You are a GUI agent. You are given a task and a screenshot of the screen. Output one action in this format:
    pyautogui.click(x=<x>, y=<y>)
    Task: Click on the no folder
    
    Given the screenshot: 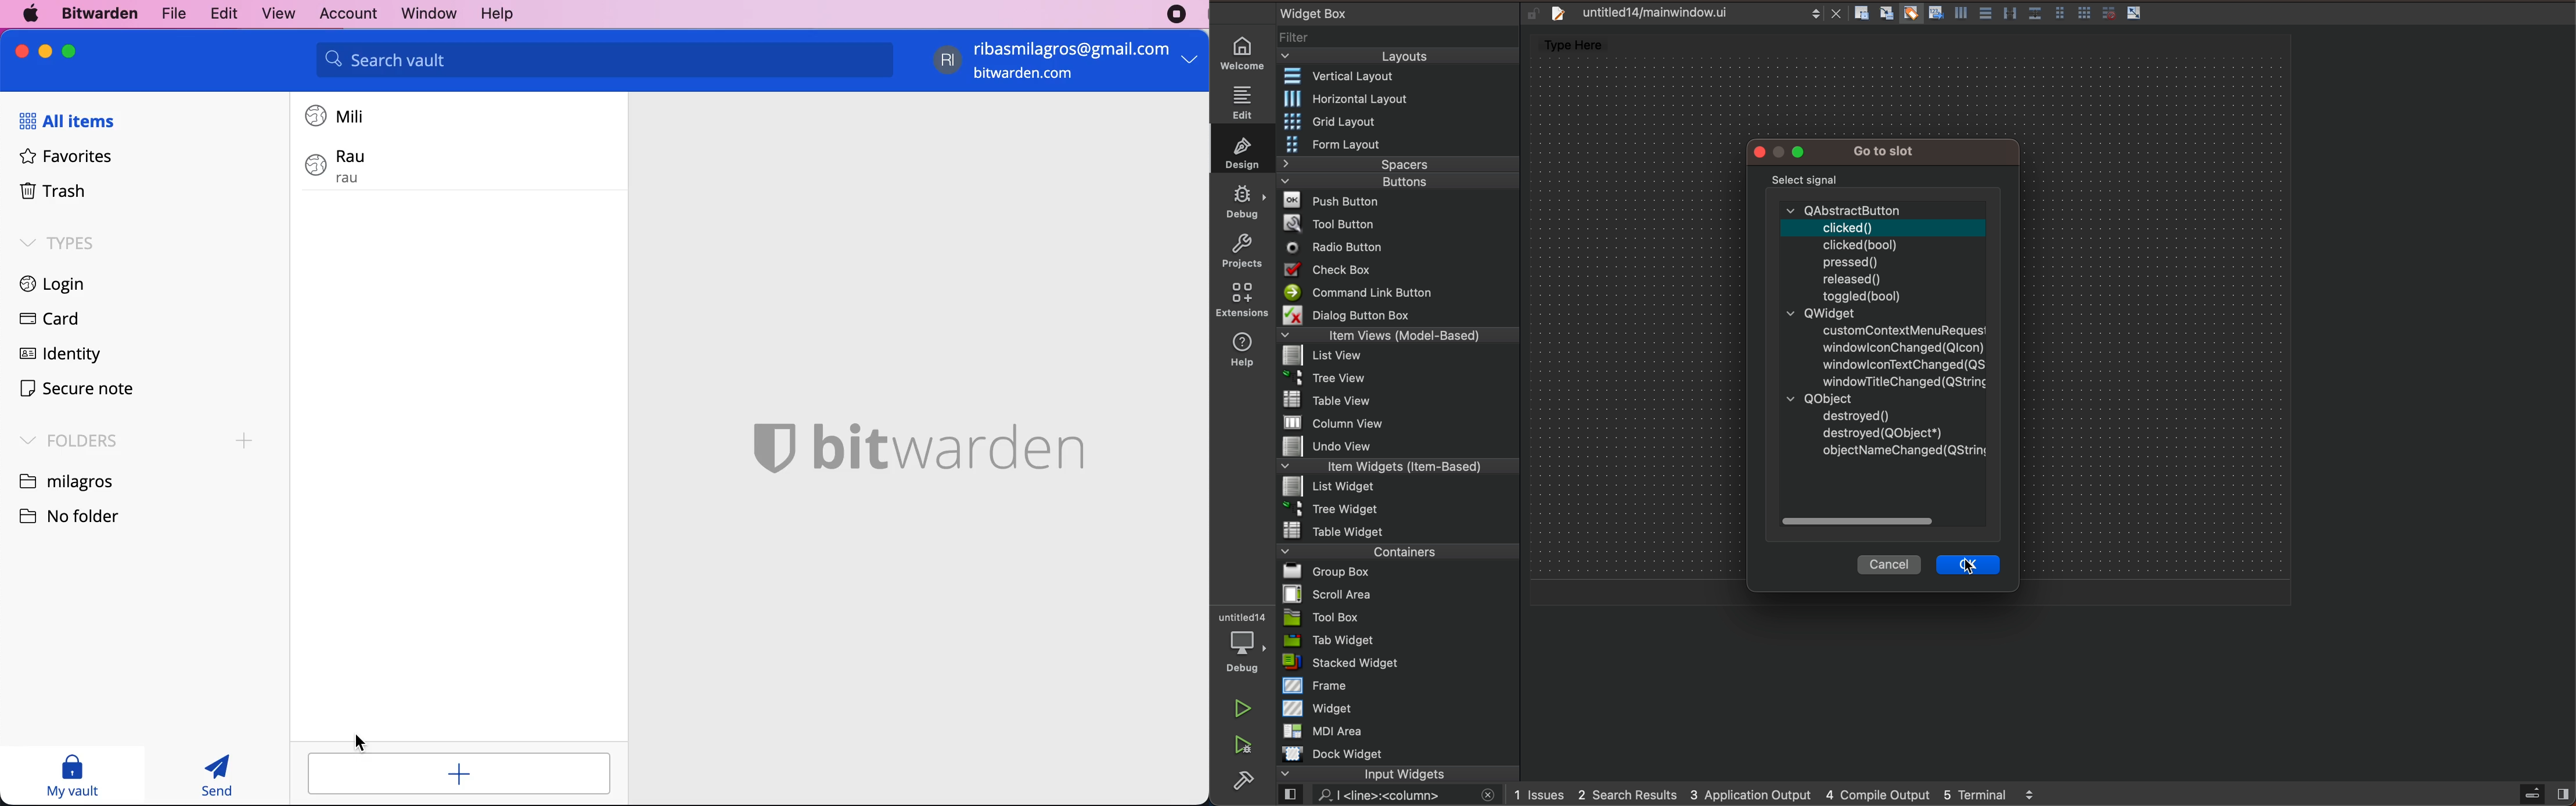 What is the action you would take?
    pyautogui.click(x=78, y=514)
    